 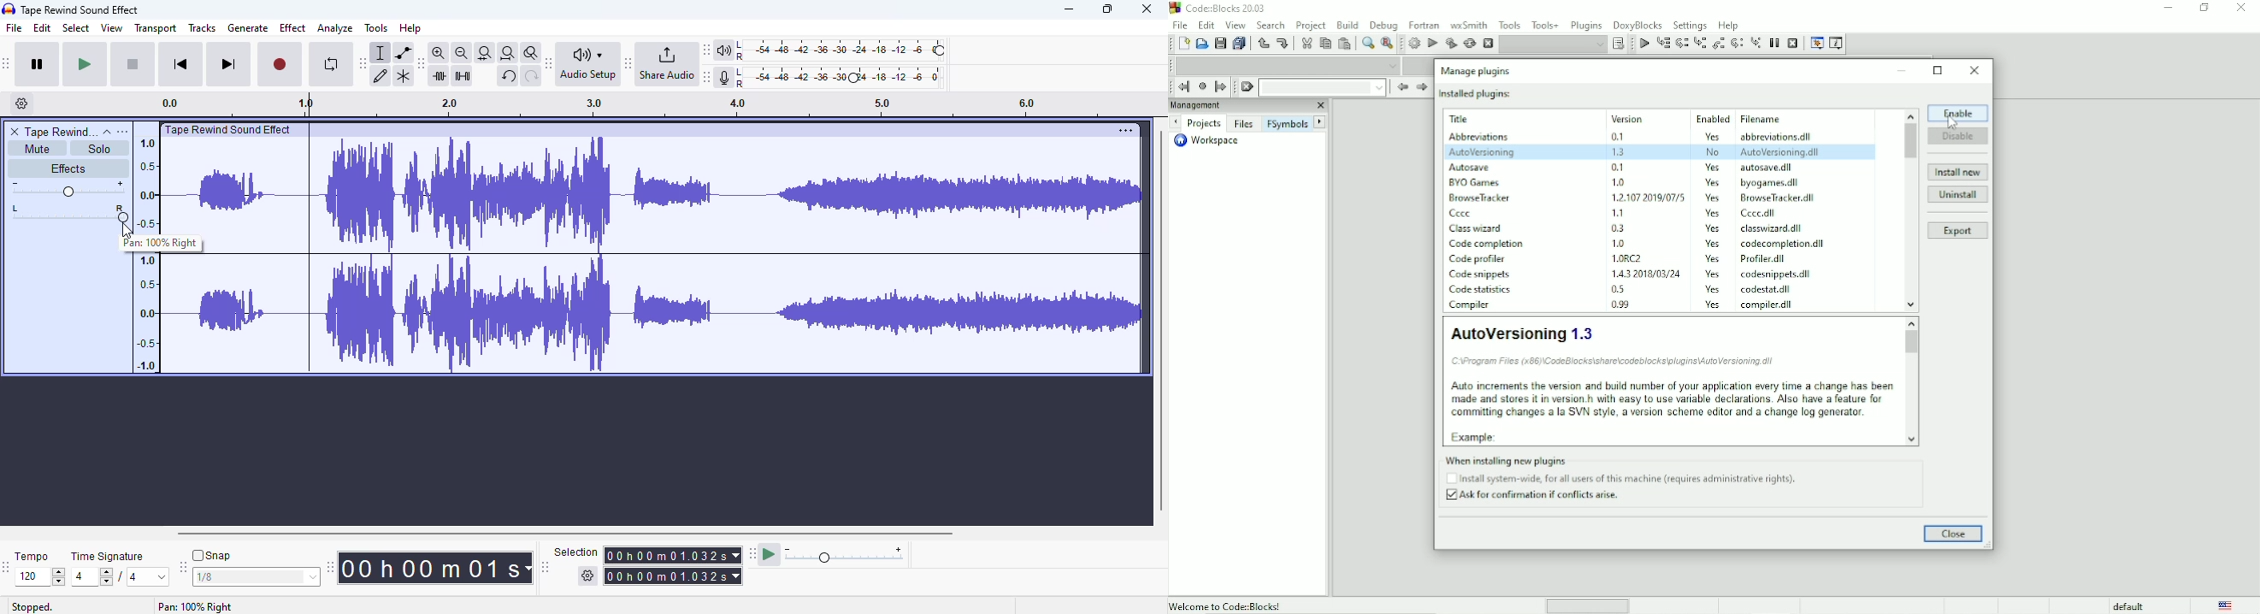 What do you see at coordinates (1774, 43) in the screenshot?
I see `Break debugger` at bounding box center [1774, 43].